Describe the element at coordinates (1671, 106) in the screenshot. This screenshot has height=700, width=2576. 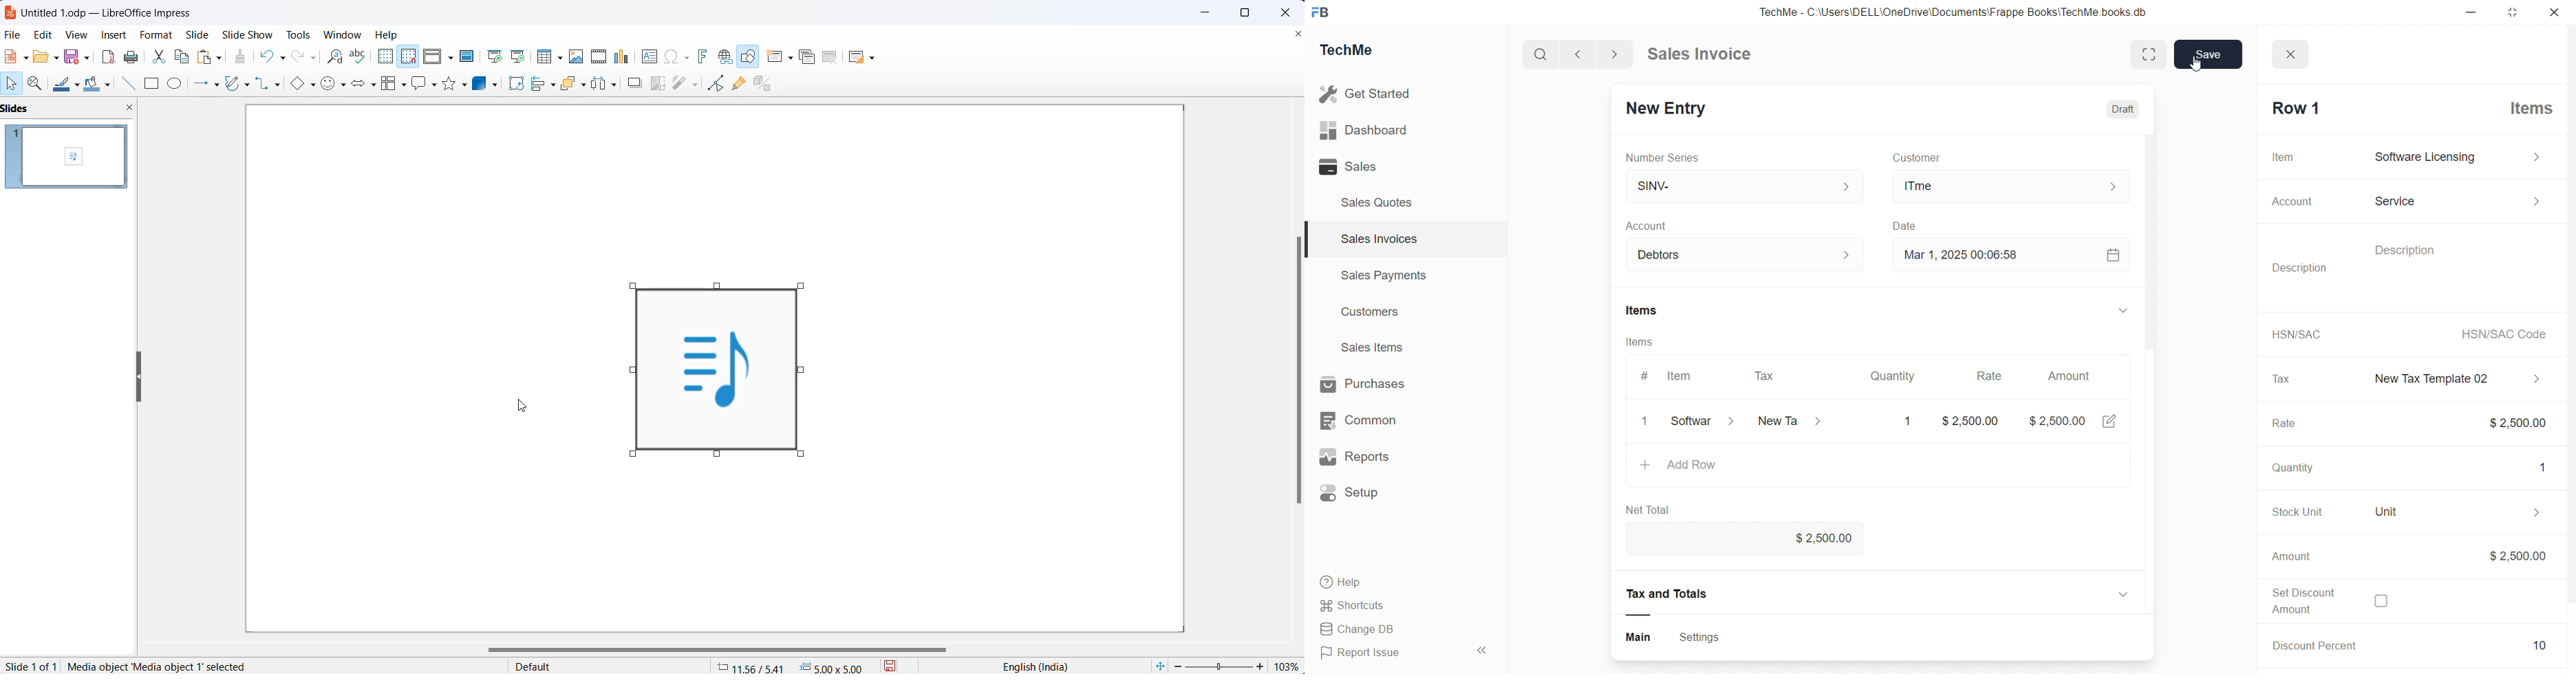
I see `New Entry` at that location.